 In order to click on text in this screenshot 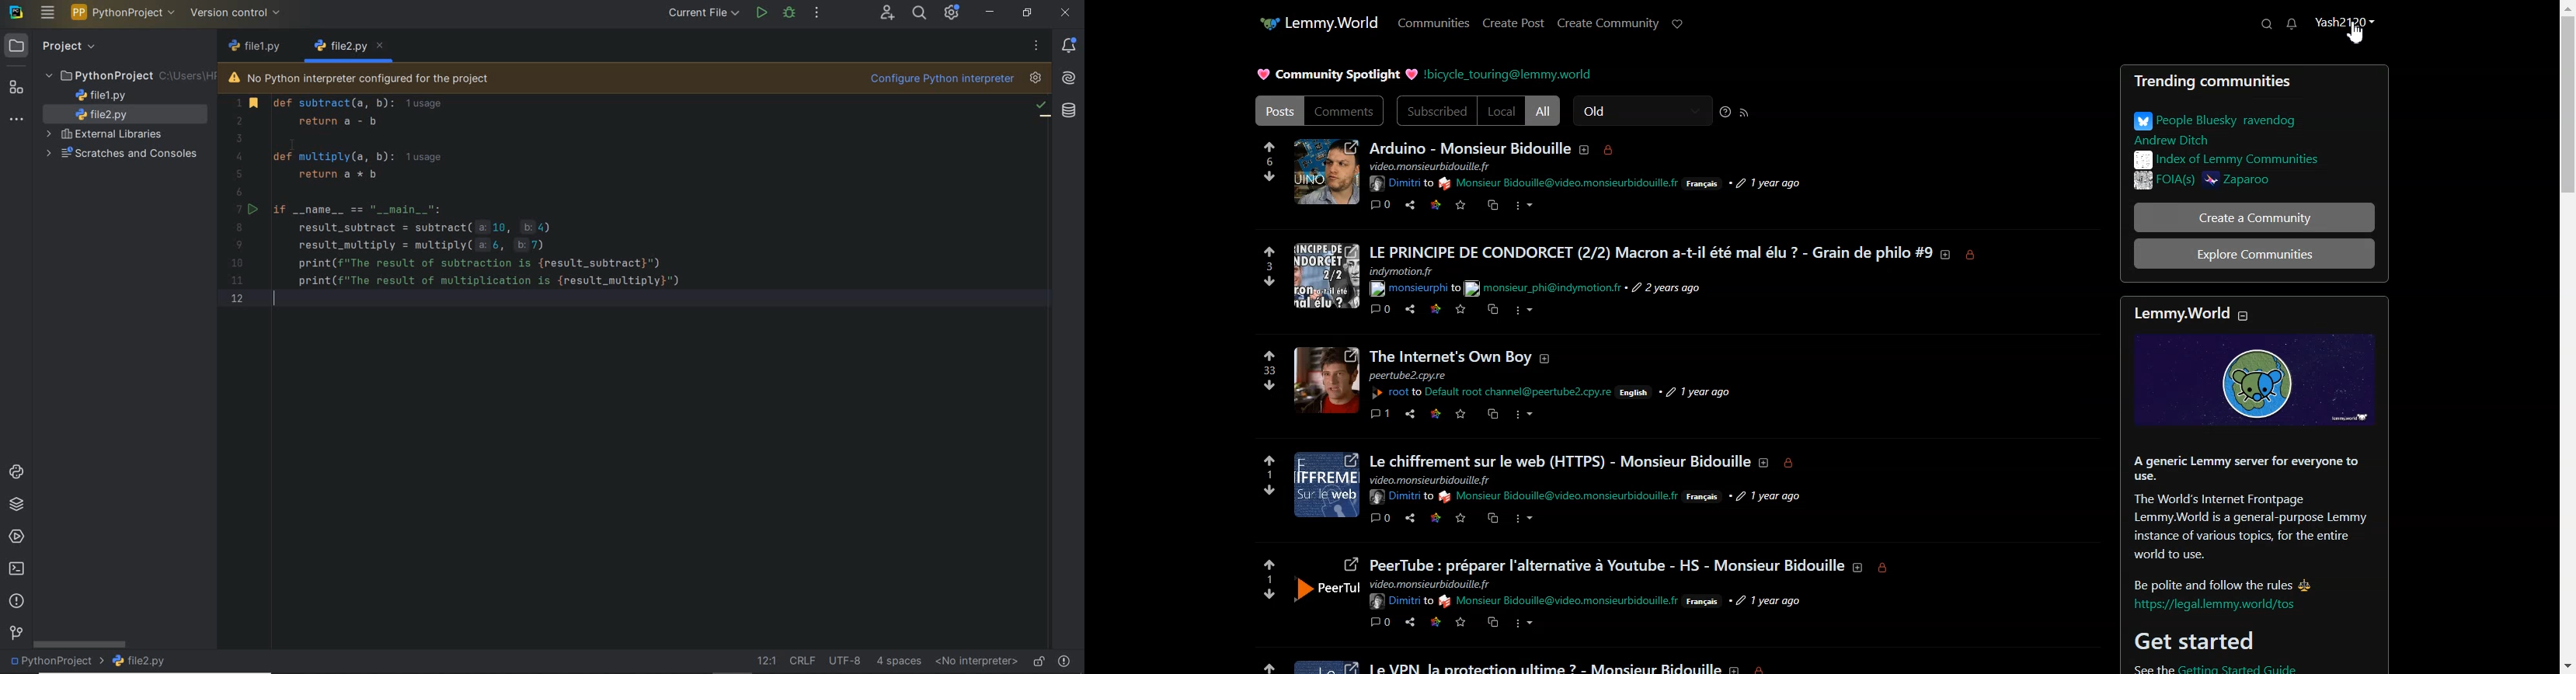, I will do `click(1417, 376)`.